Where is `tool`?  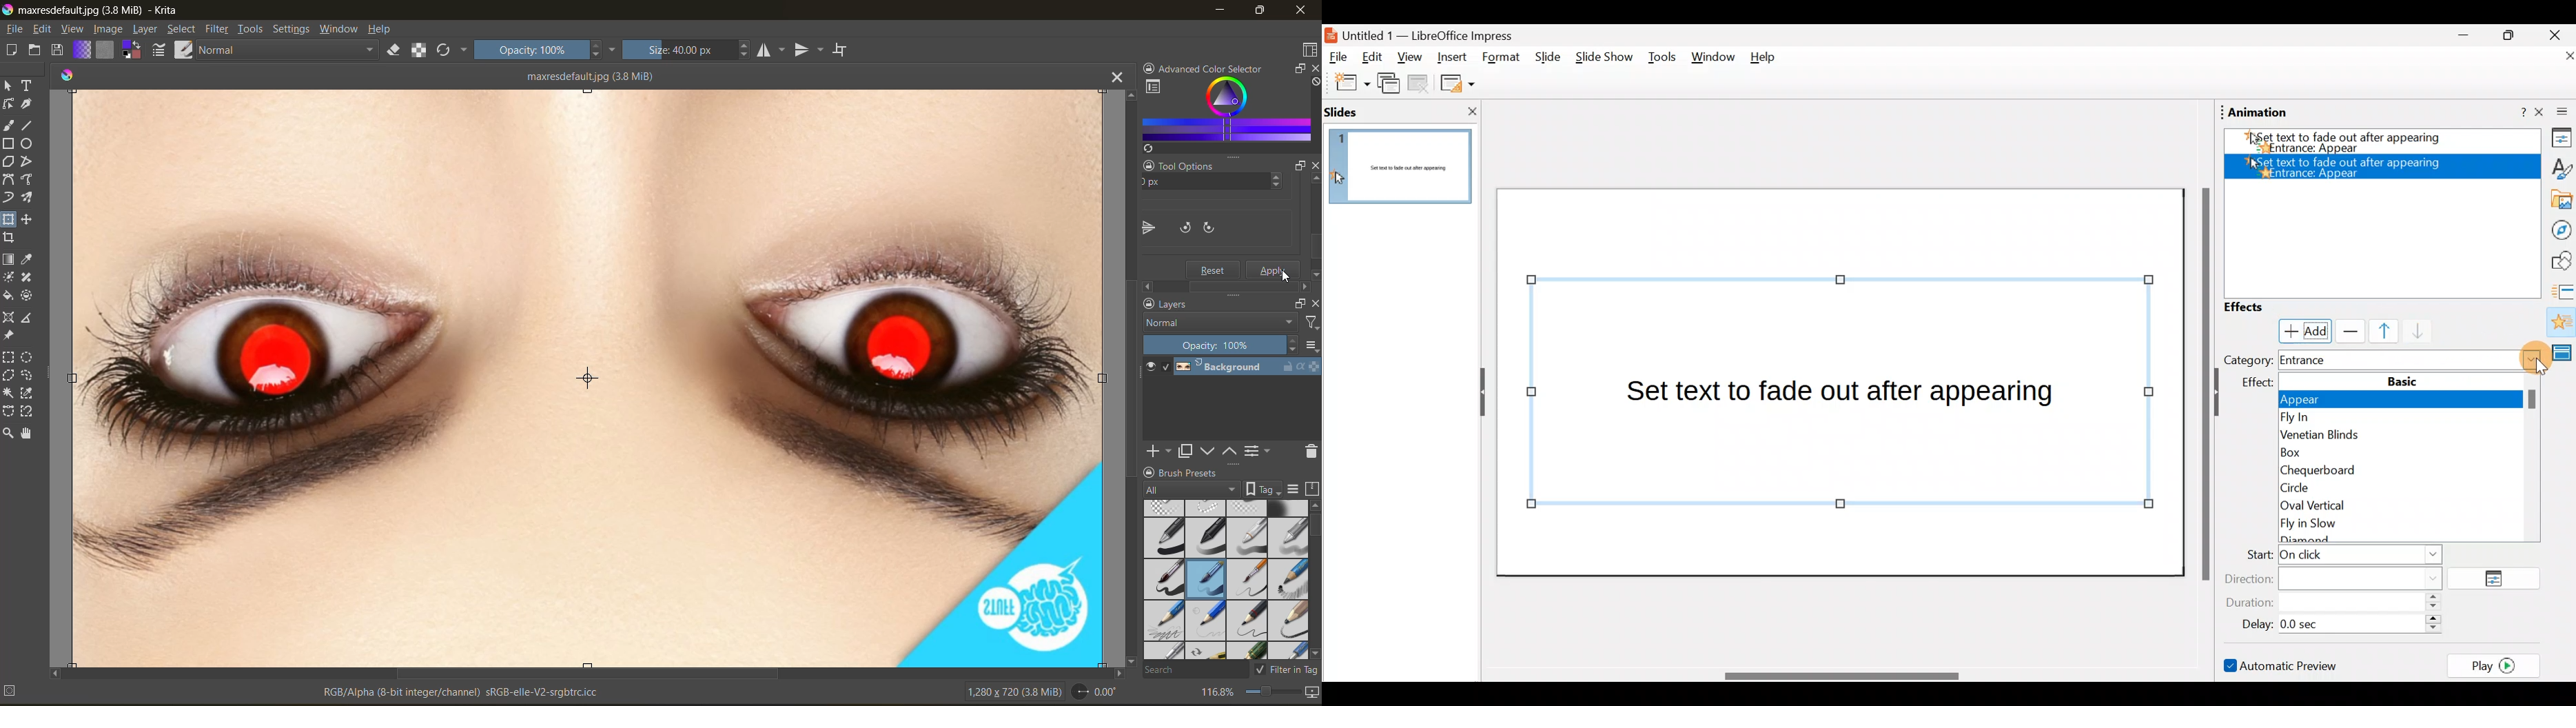 tool is located at coordinates (10, 86).